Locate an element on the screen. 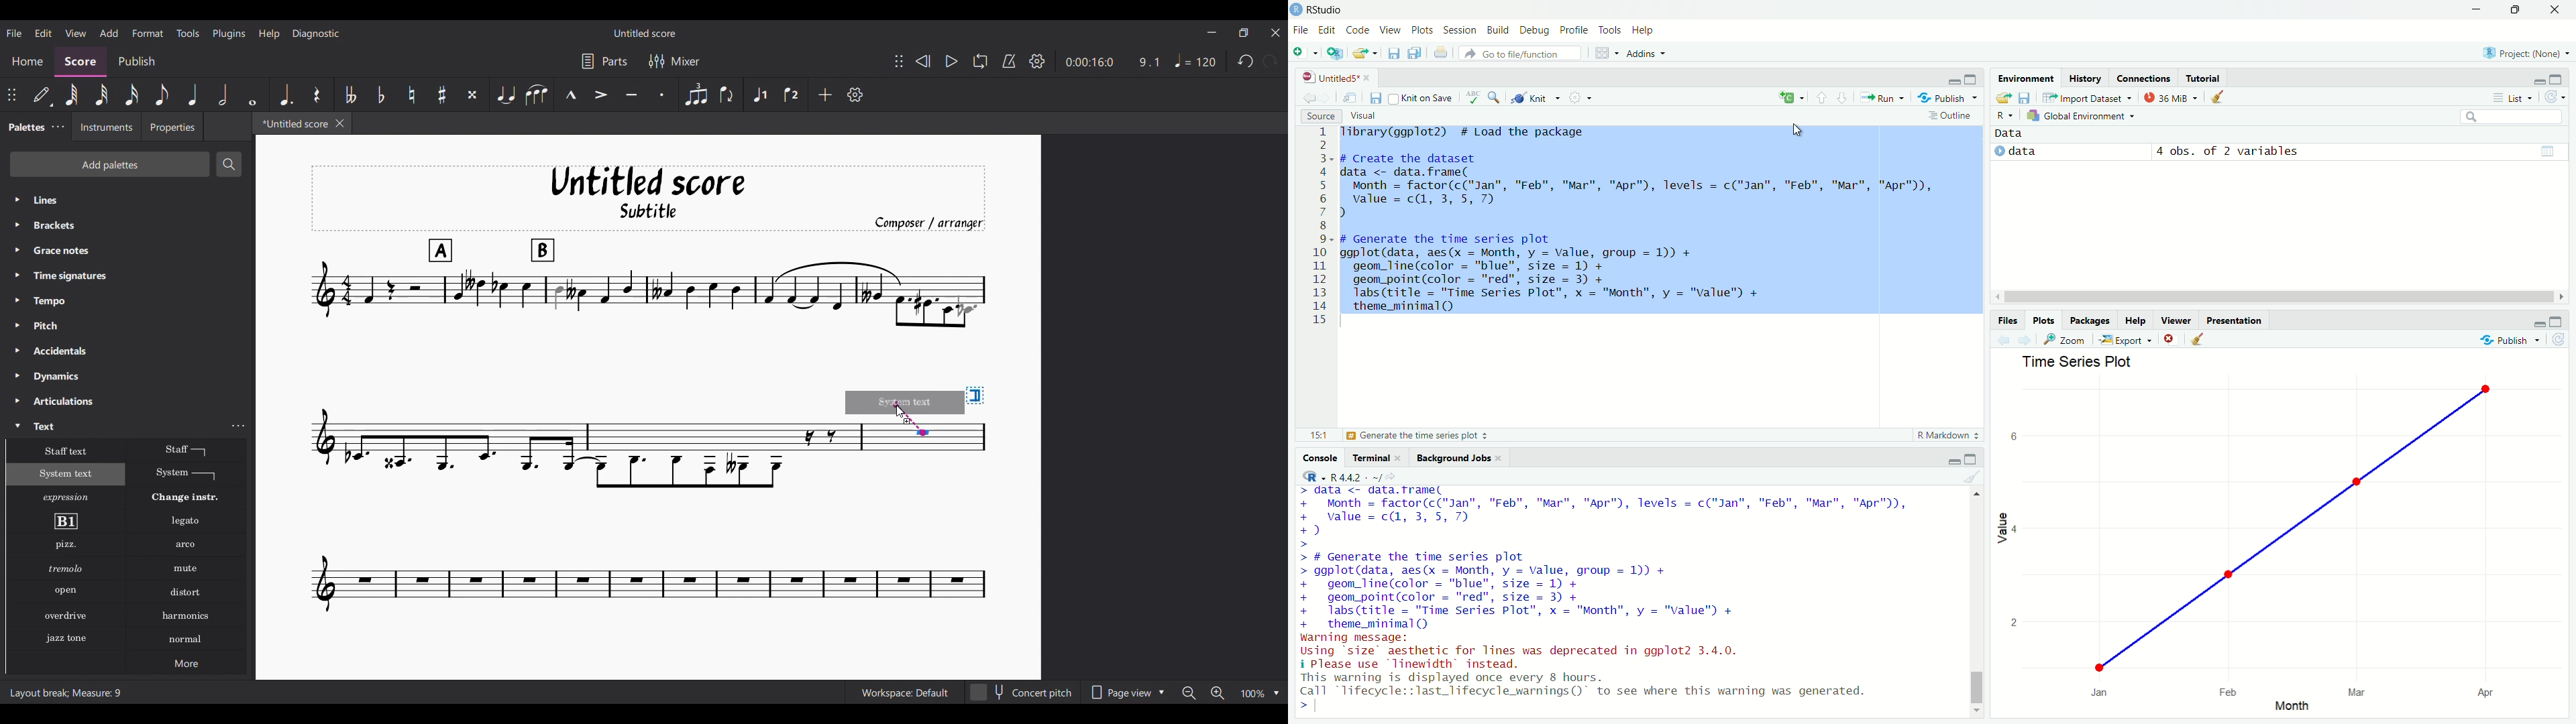 This screenshot has width=2576, height=728. clear objects from the workspace is located at coordinates (2219, 98).